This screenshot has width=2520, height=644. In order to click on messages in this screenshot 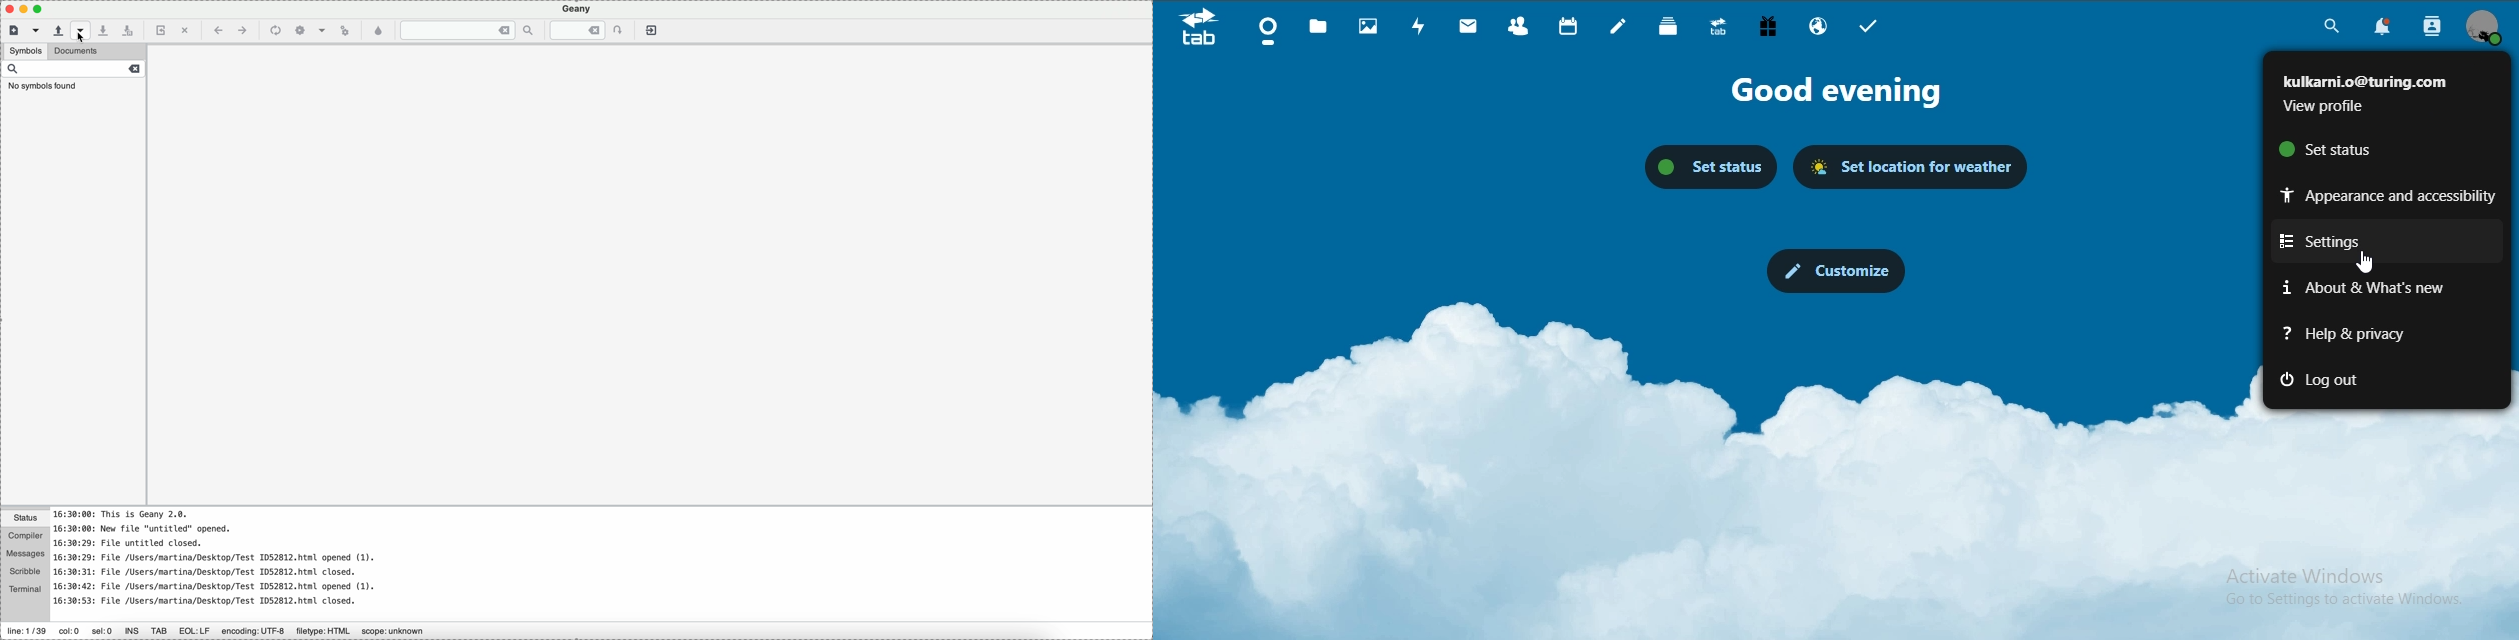, I will do `click(26, 555)`.